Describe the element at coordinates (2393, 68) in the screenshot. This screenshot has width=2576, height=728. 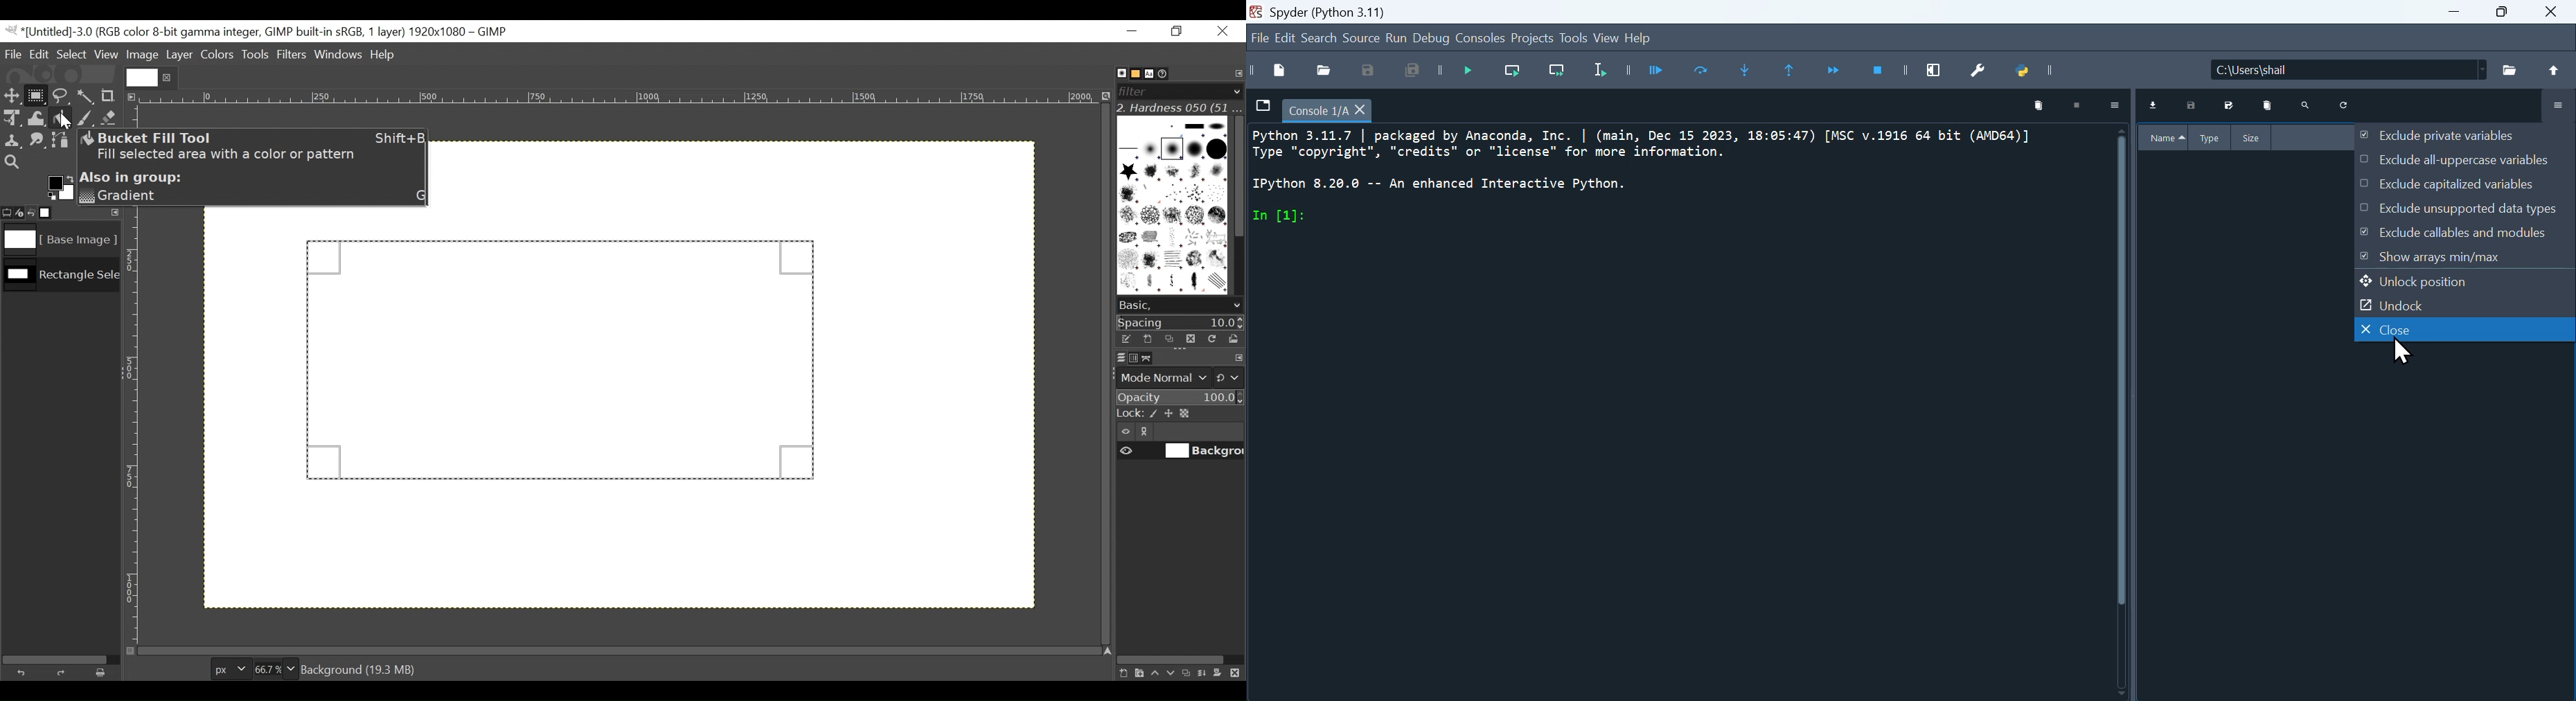
I see `Name of the file` at that location.